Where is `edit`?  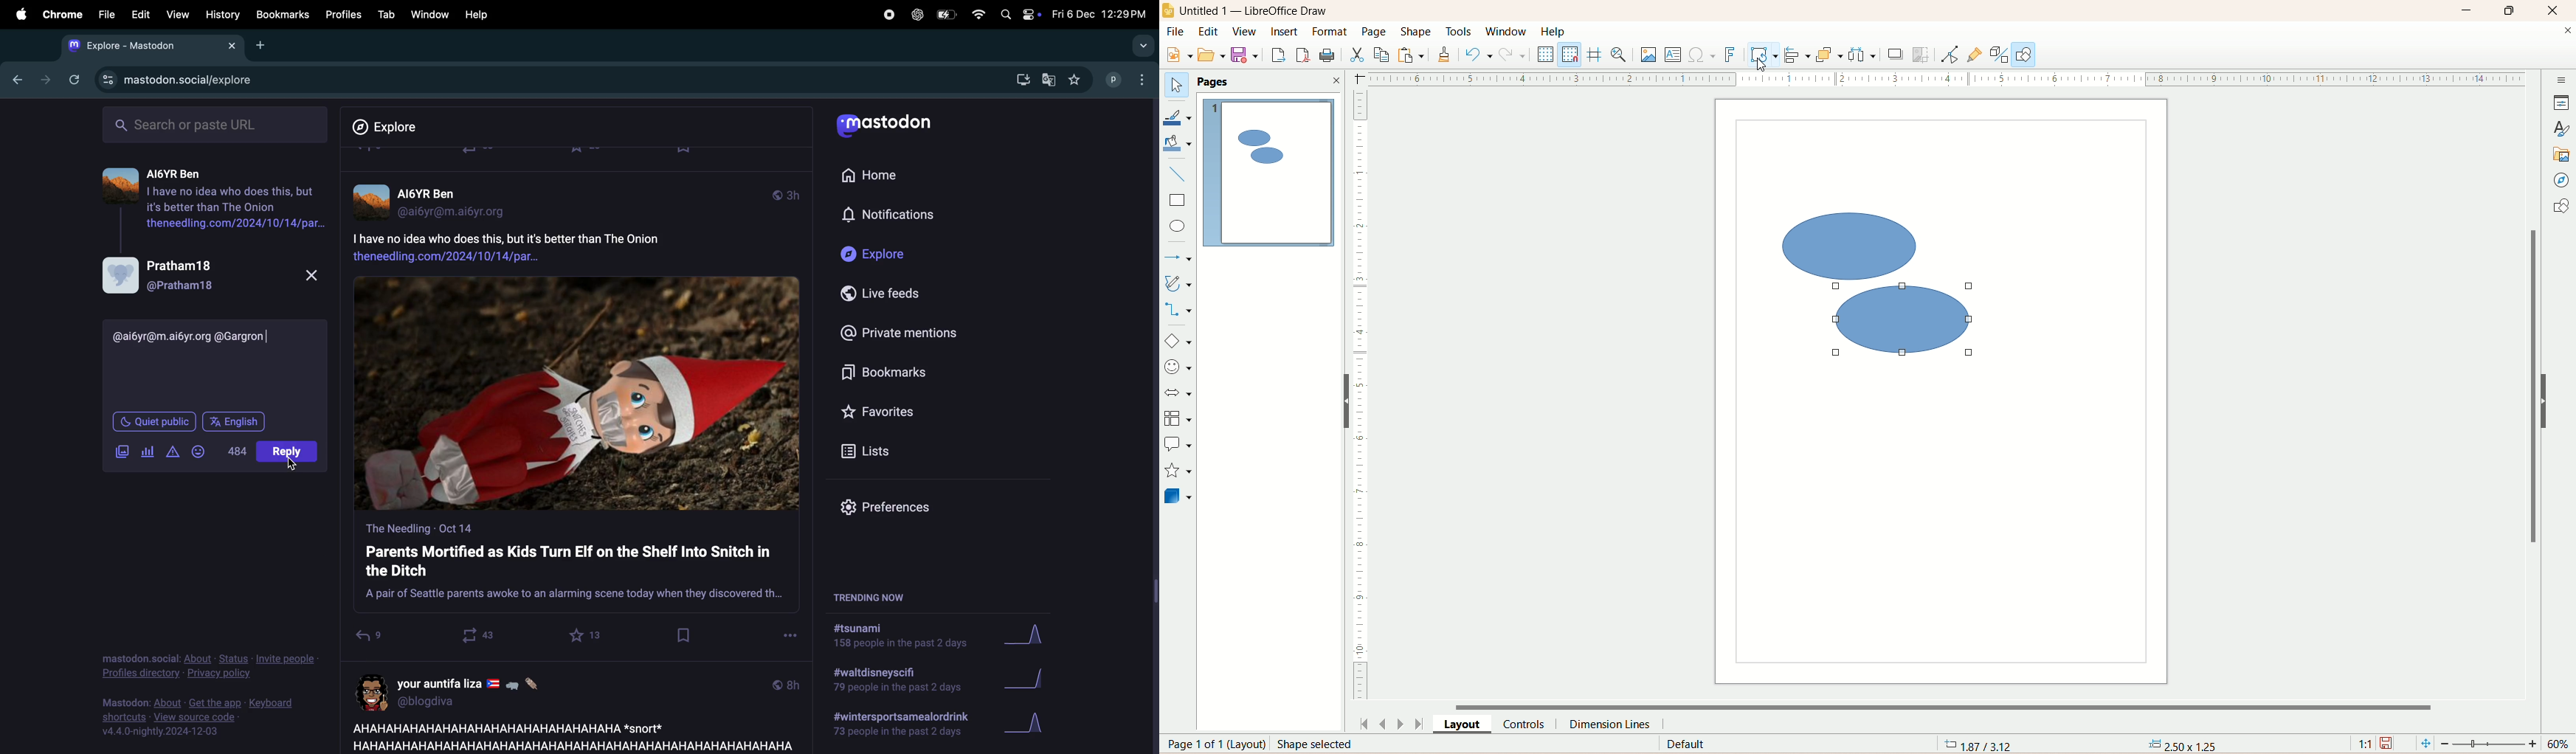
edit is located at coordinates (1207, 31).